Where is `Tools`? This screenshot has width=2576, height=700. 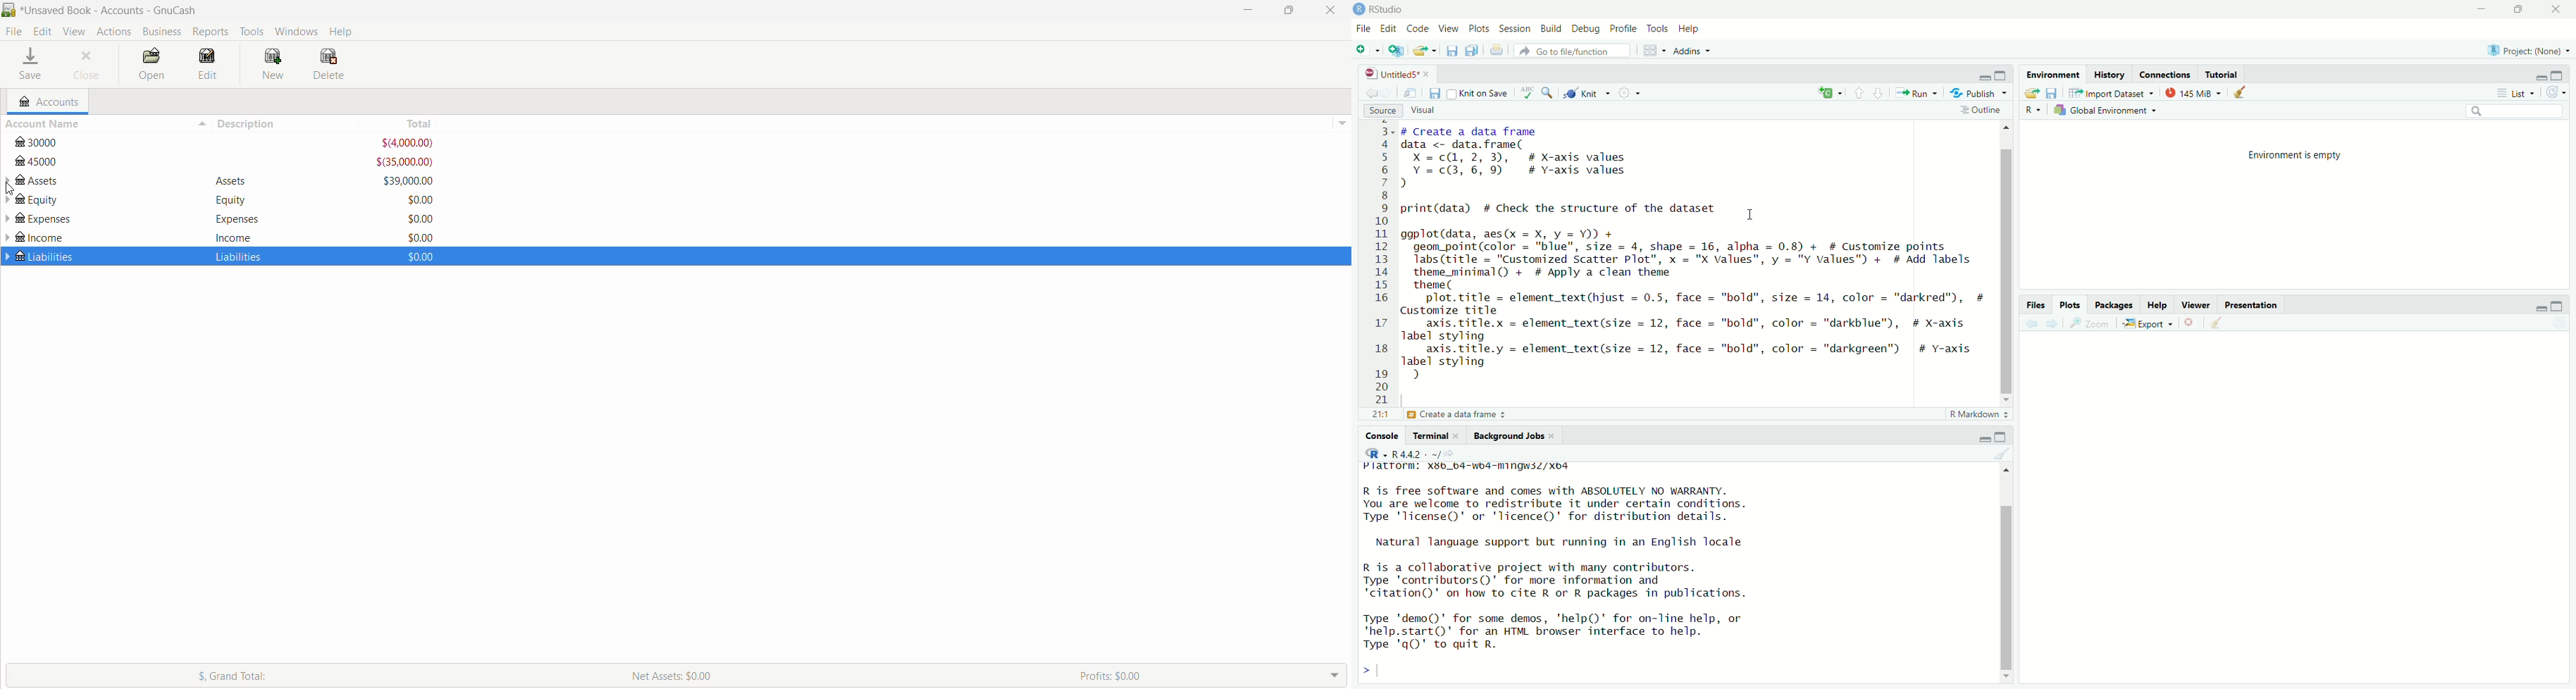
Tools is located at coordinates (1658, 29).